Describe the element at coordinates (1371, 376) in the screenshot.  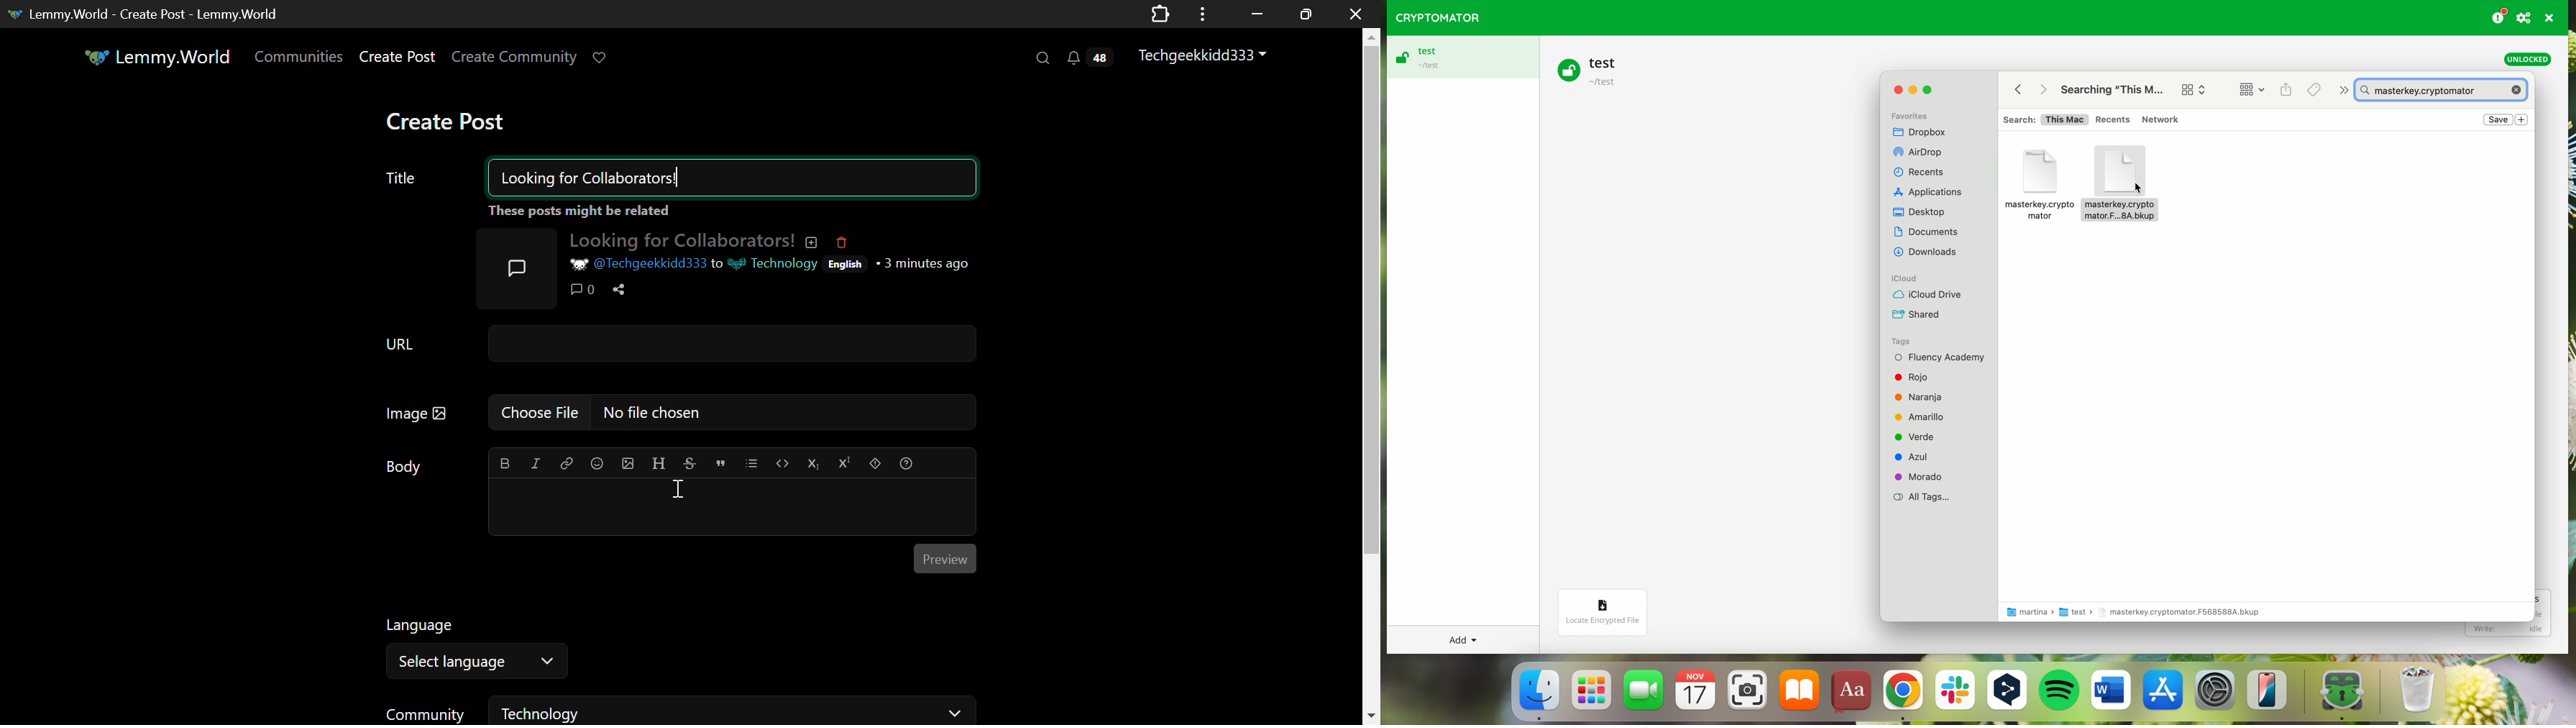
I see `Vertical Scroll Bar` at that location.